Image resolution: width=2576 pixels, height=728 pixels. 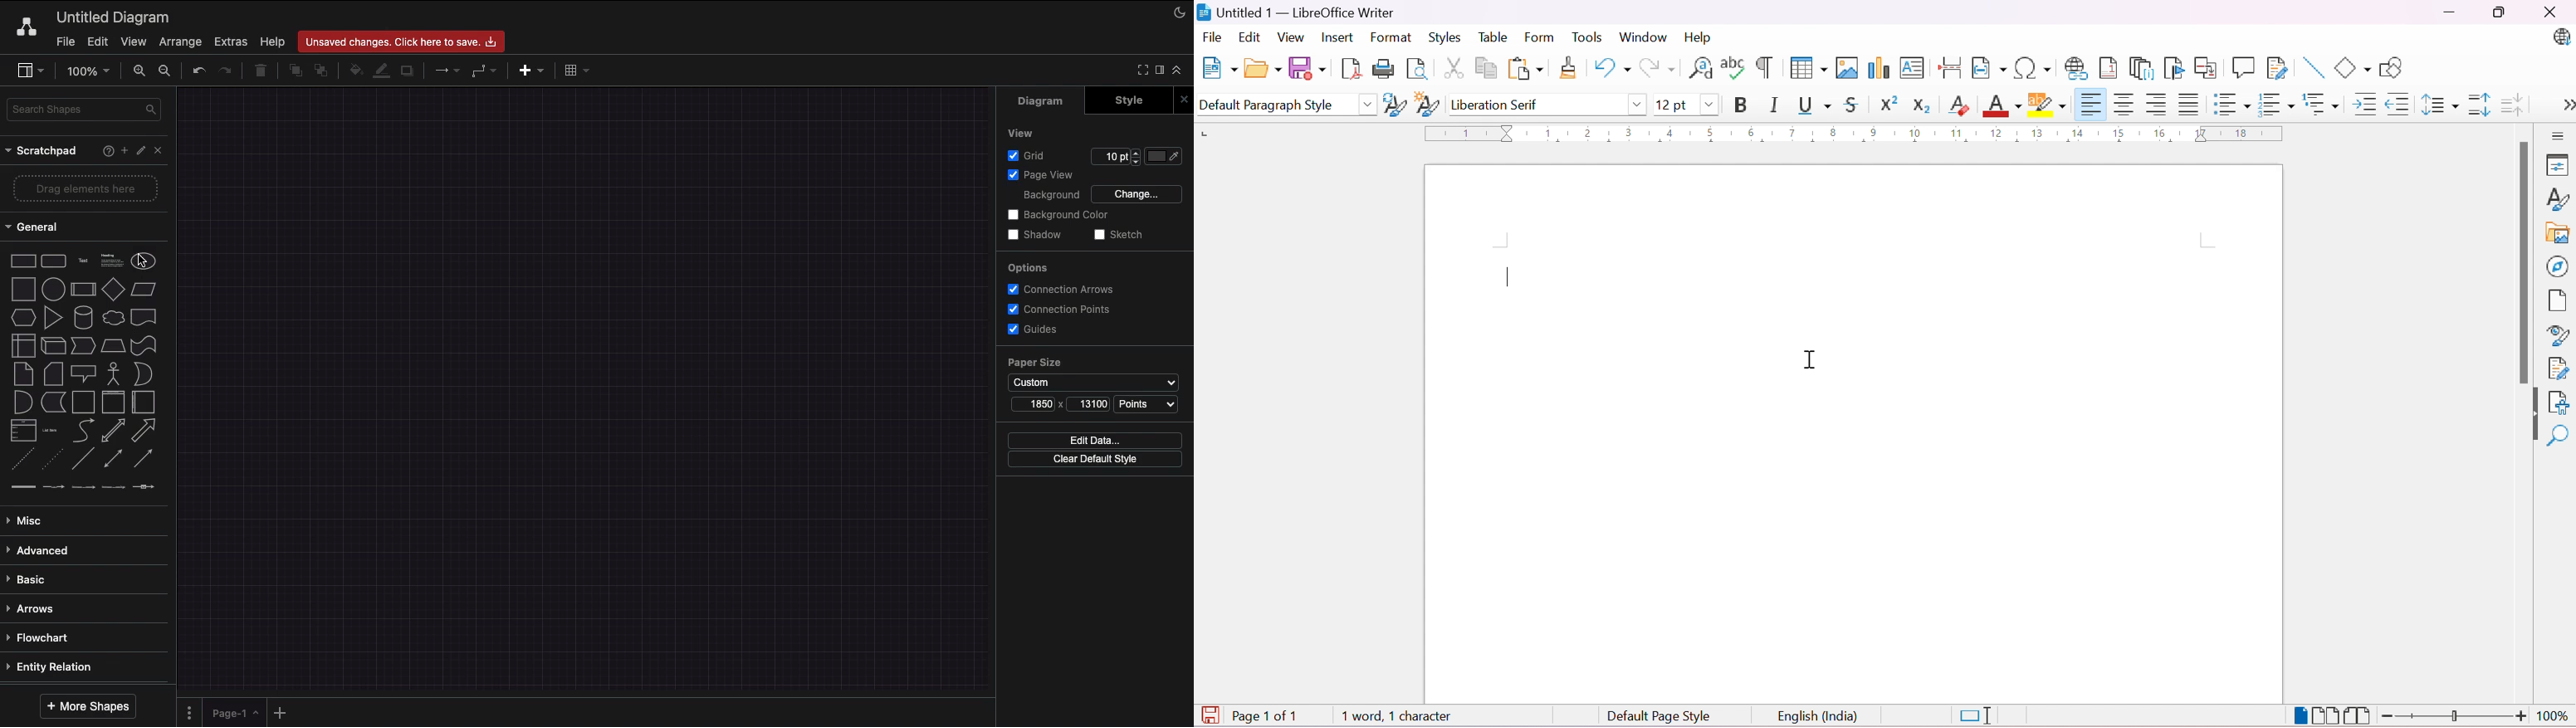 I want to click on File, so click(x=64, y=41).